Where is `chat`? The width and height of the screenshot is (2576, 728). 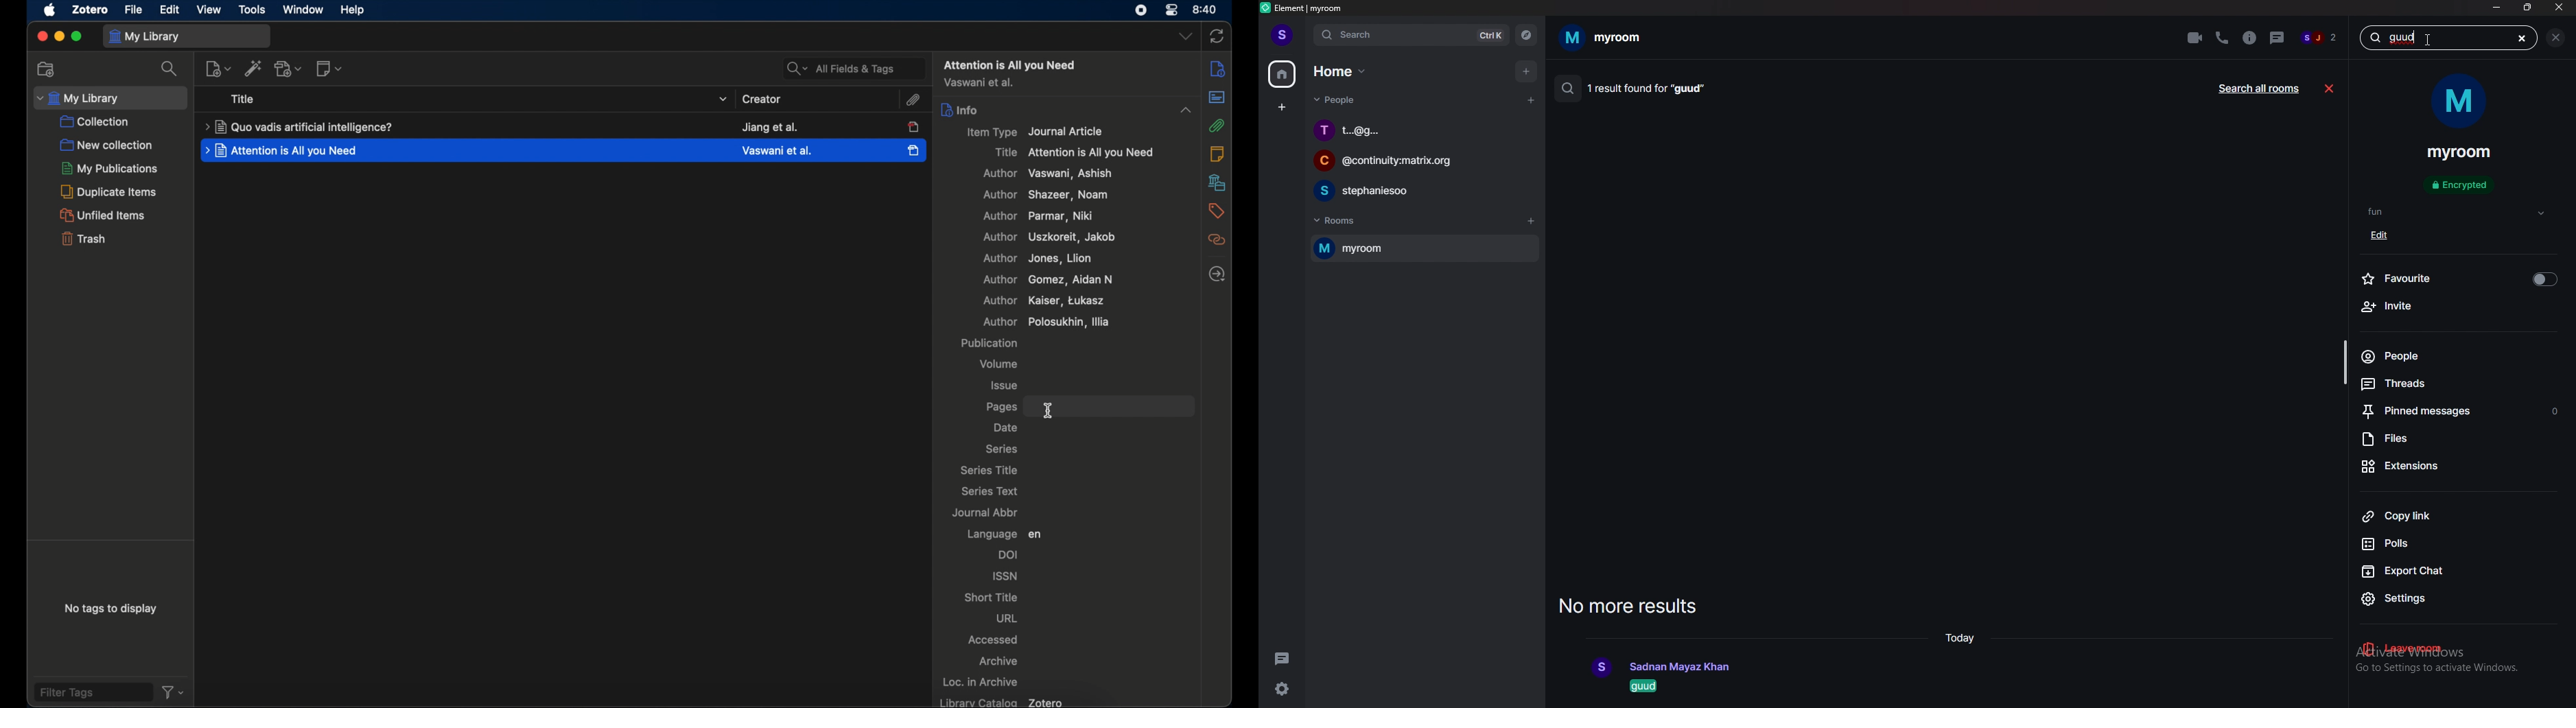 chat is located at coordinates (1422, 191).